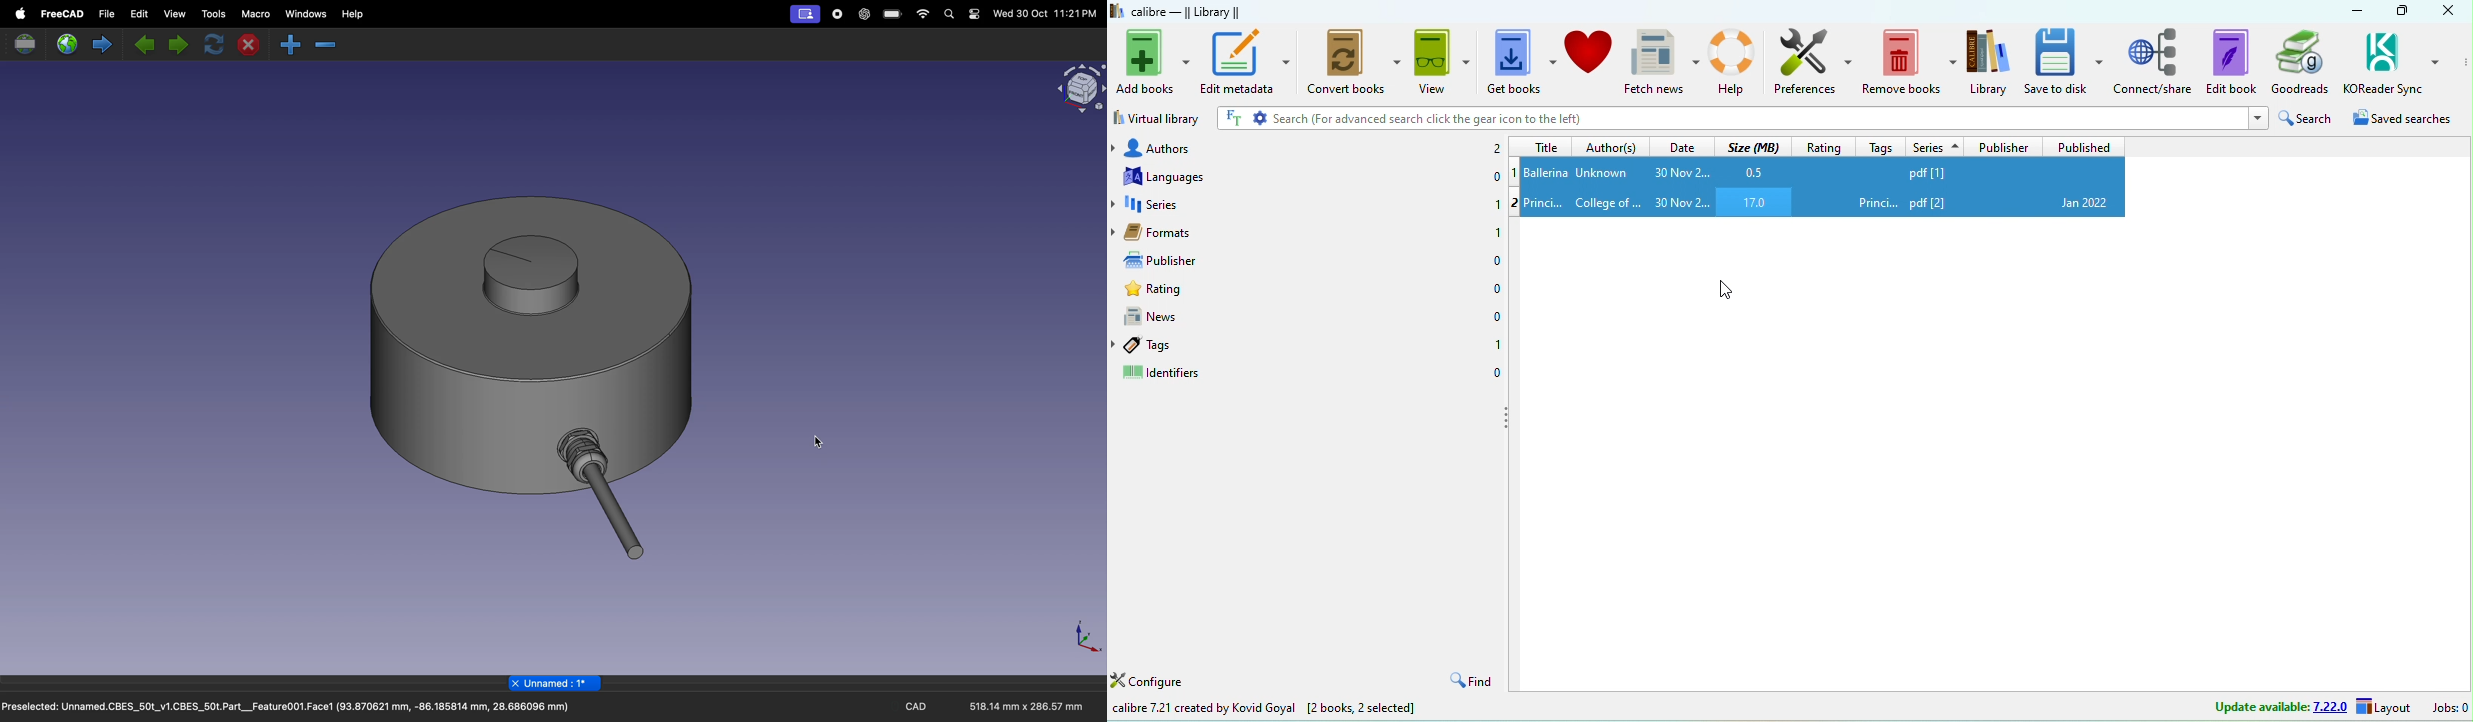  What do you see at coordinates (2082, 146) in the screenshot?
I see `published` at bounding box center [2082, 146].